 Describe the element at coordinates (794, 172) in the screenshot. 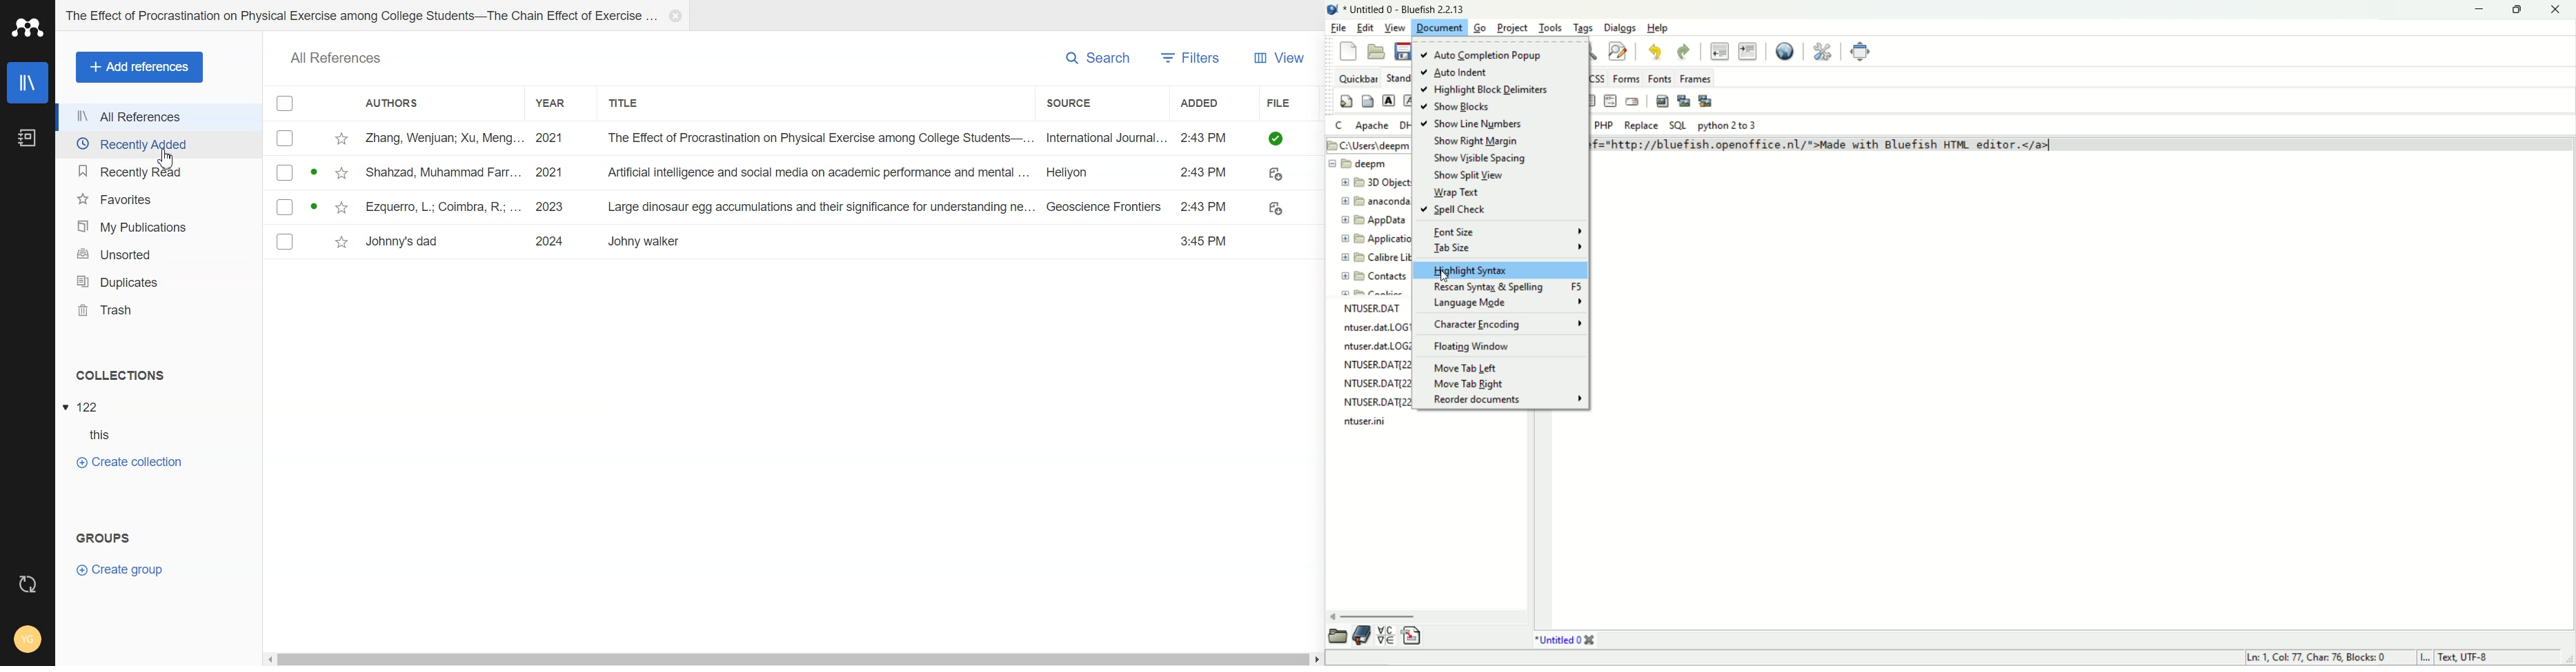

I see `File` at that location.